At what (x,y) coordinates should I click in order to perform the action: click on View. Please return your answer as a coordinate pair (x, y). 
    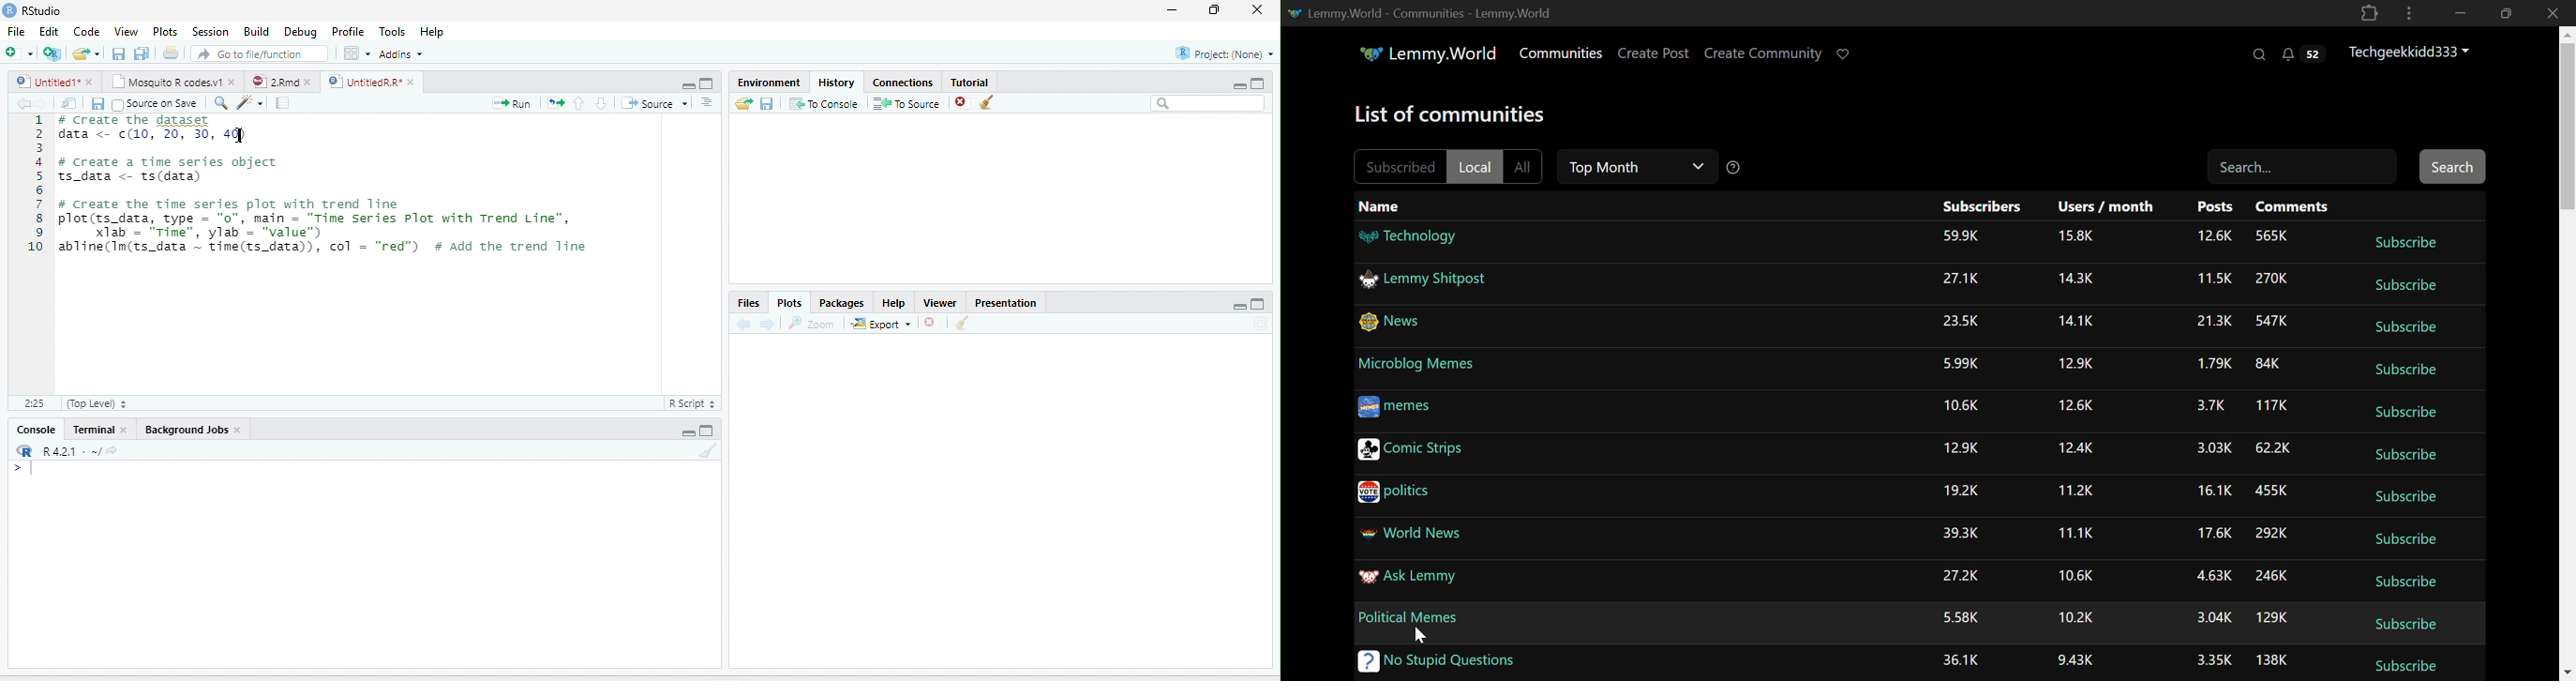
    Looking at the image, I should click on (125, 31).